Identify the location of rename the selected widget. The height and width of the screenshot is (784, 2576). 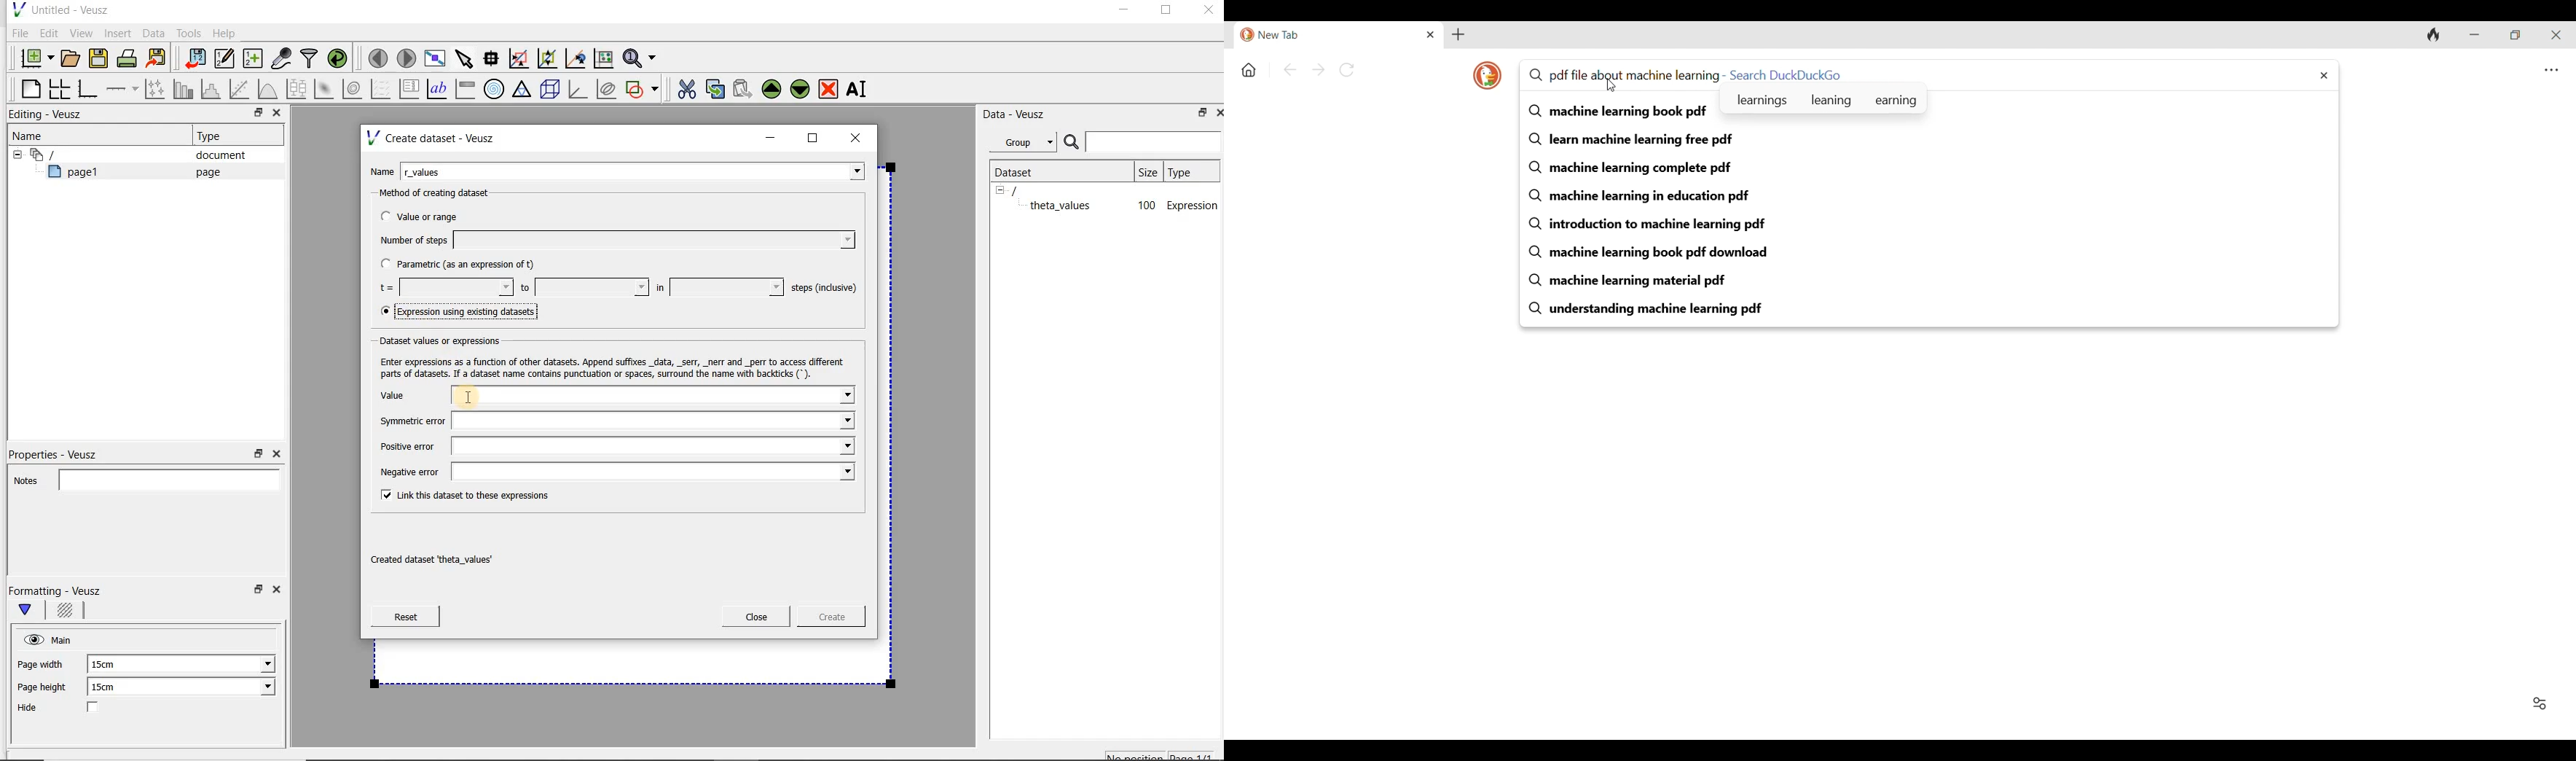
(860, 89).